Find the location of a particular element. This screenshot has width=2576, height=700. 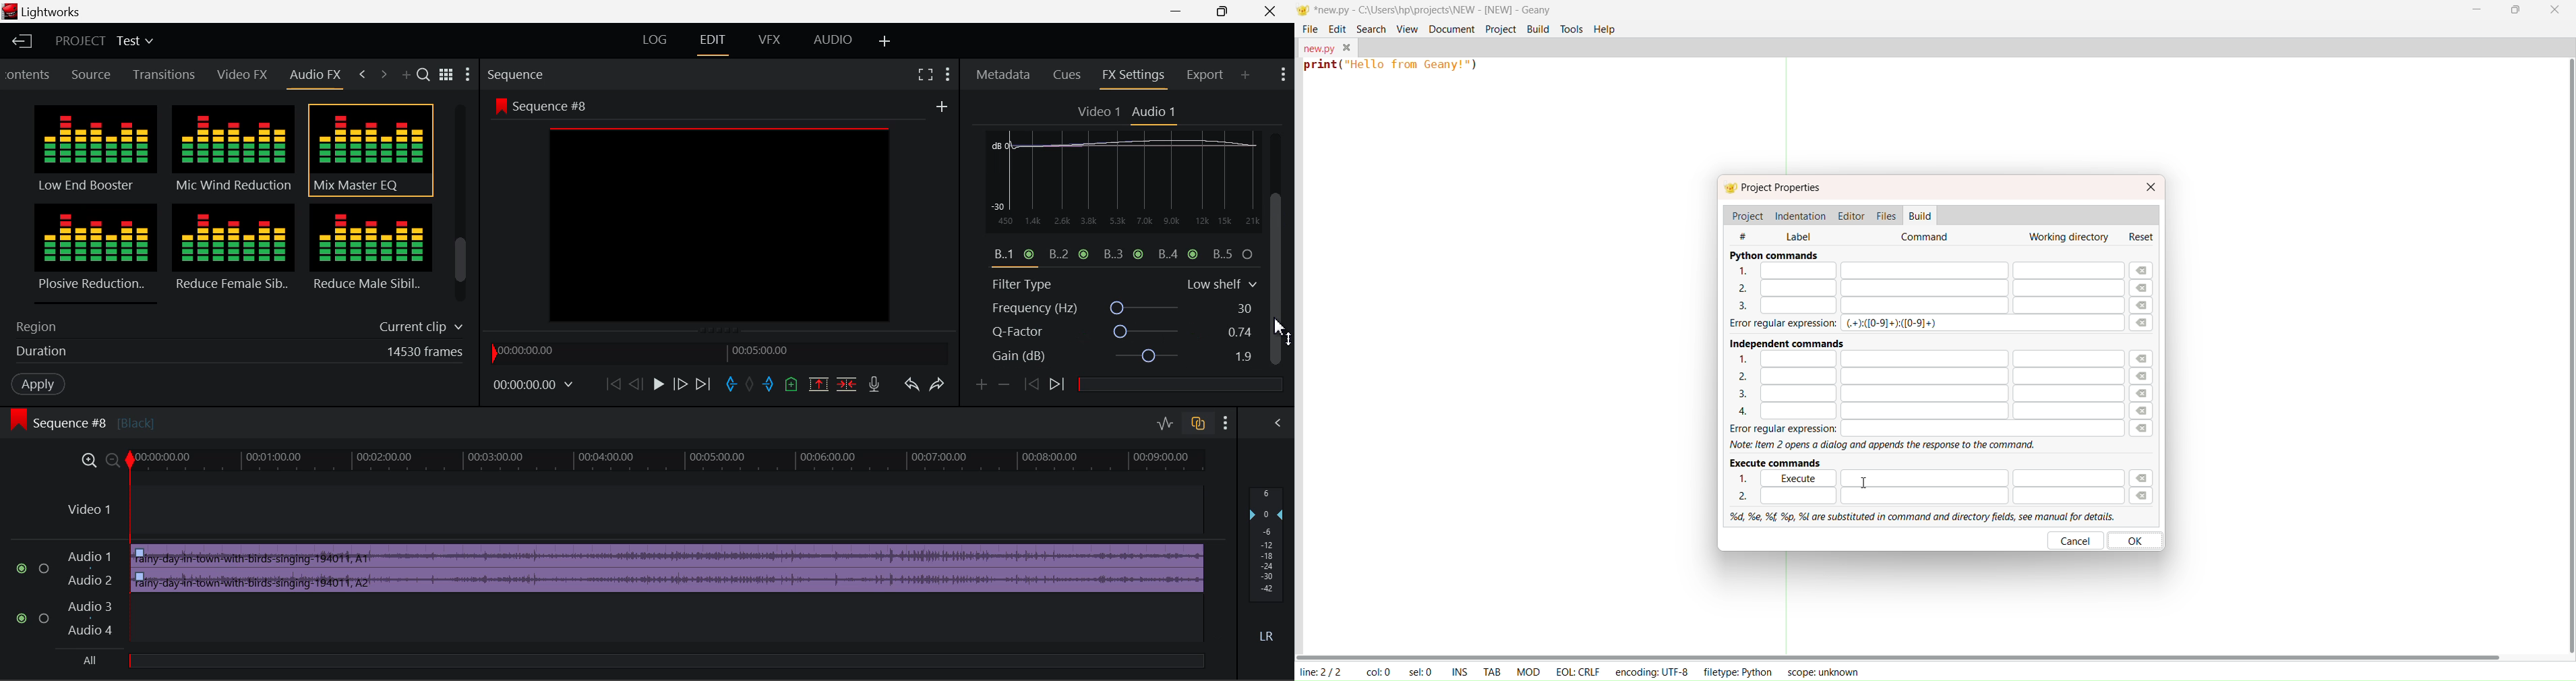

Export is located at coordinates (1205, 75).